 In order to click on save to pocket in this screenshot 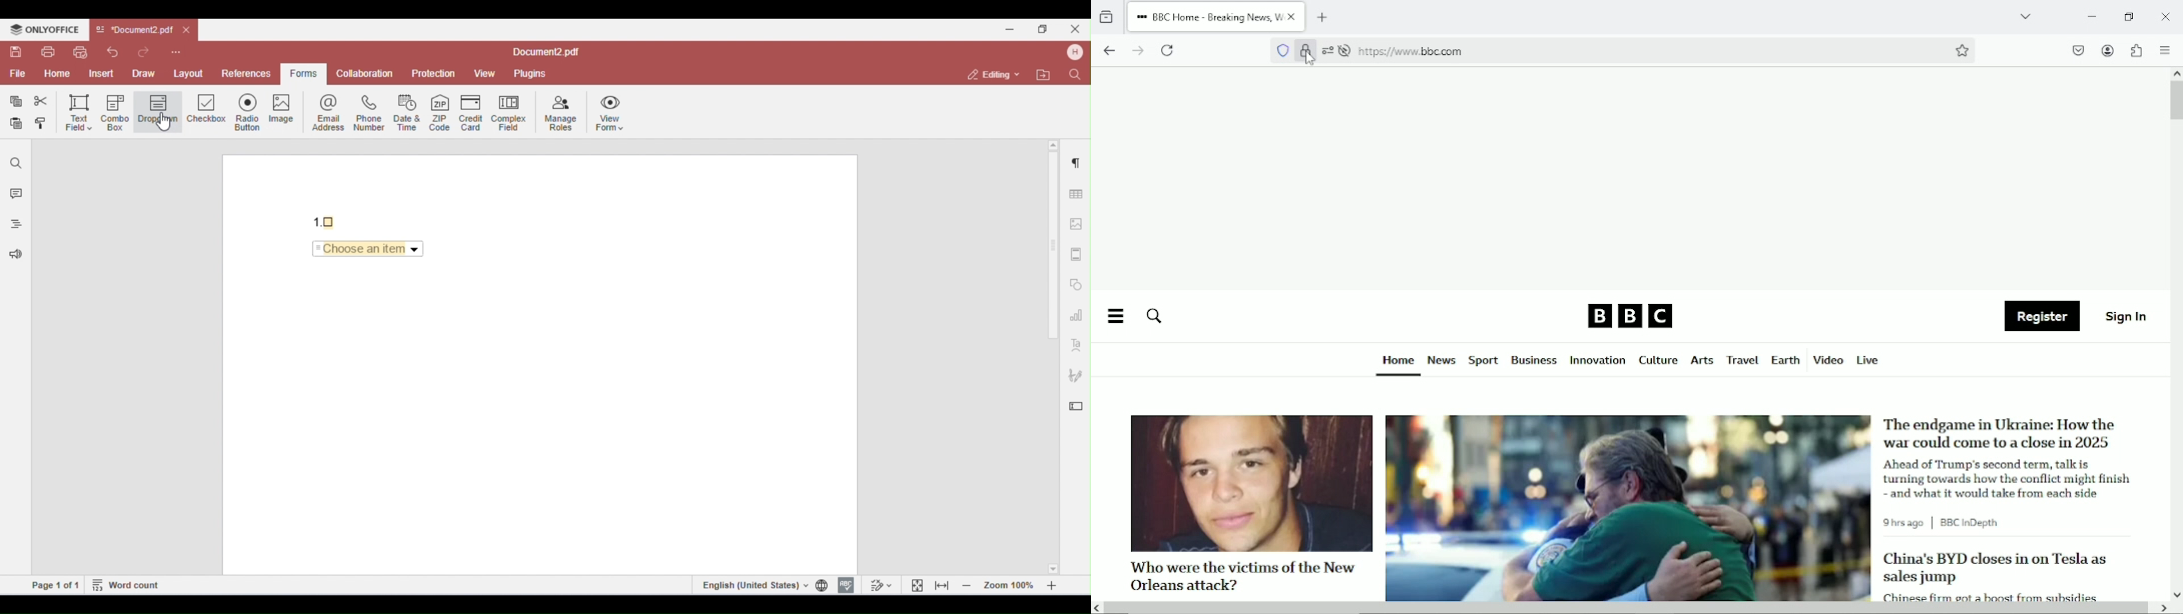, I will do `click(2077, 50)`.